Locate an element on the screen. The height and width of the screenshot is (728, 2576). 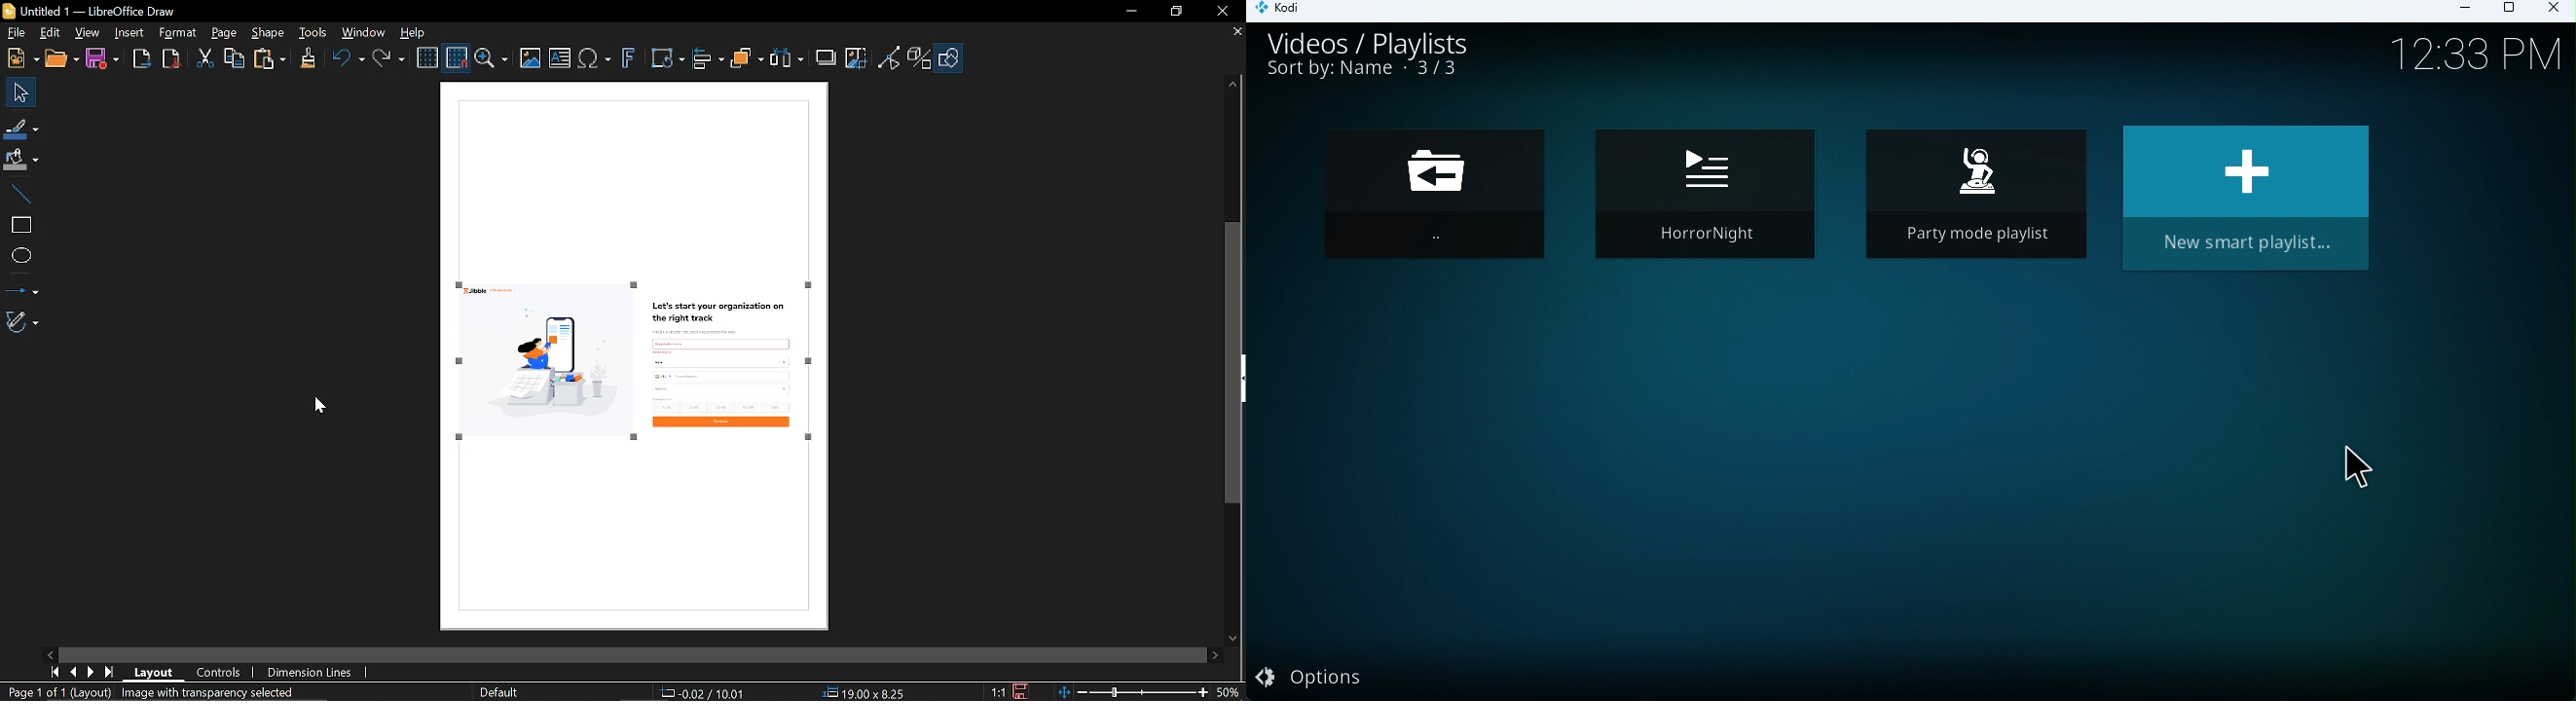
Snap to grid is located at coordinates (456, 57).